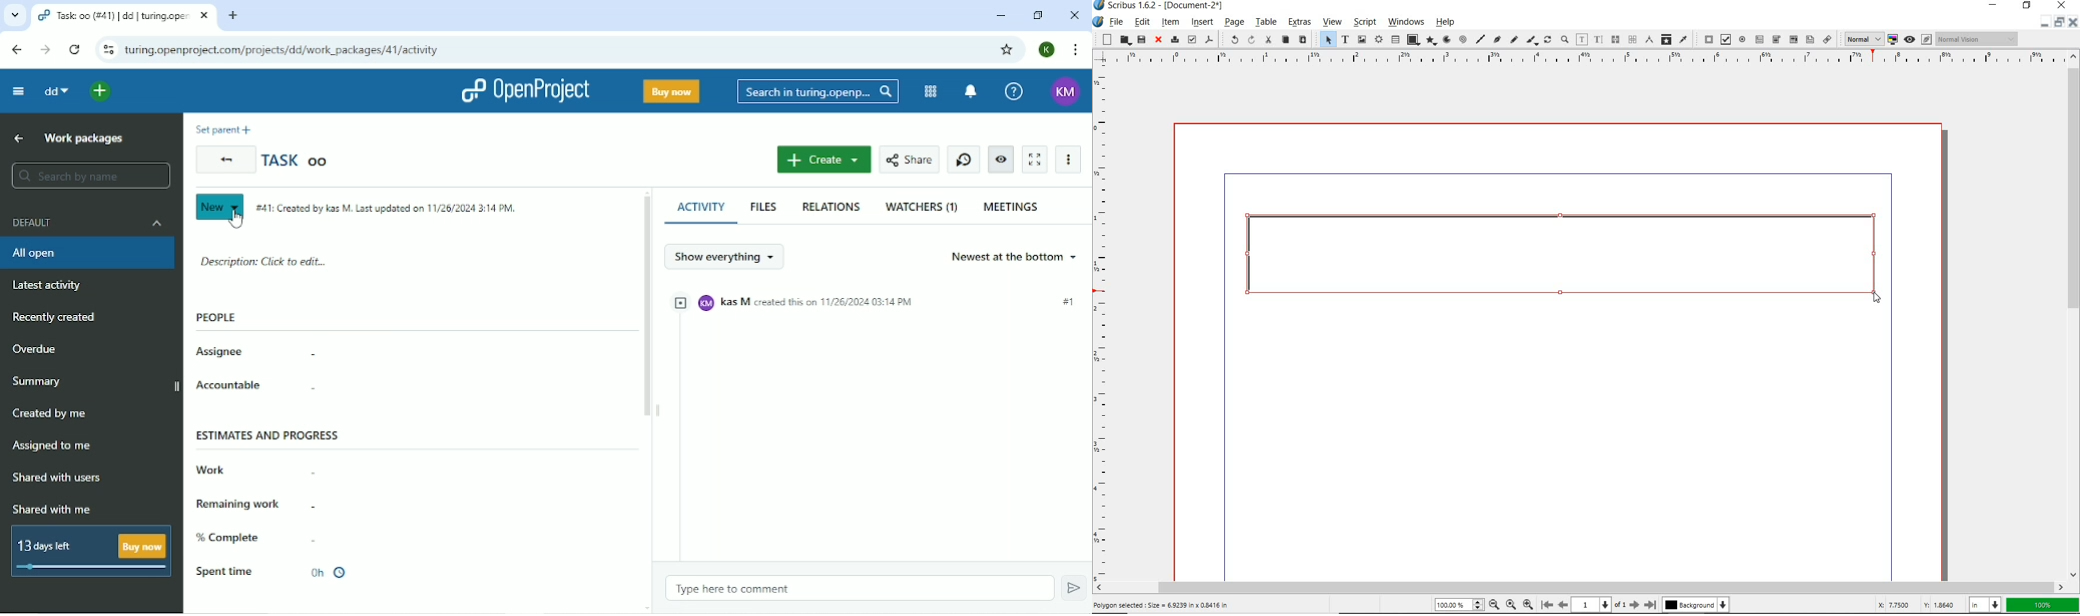  I want to click on ruler, so click(1103, 323).